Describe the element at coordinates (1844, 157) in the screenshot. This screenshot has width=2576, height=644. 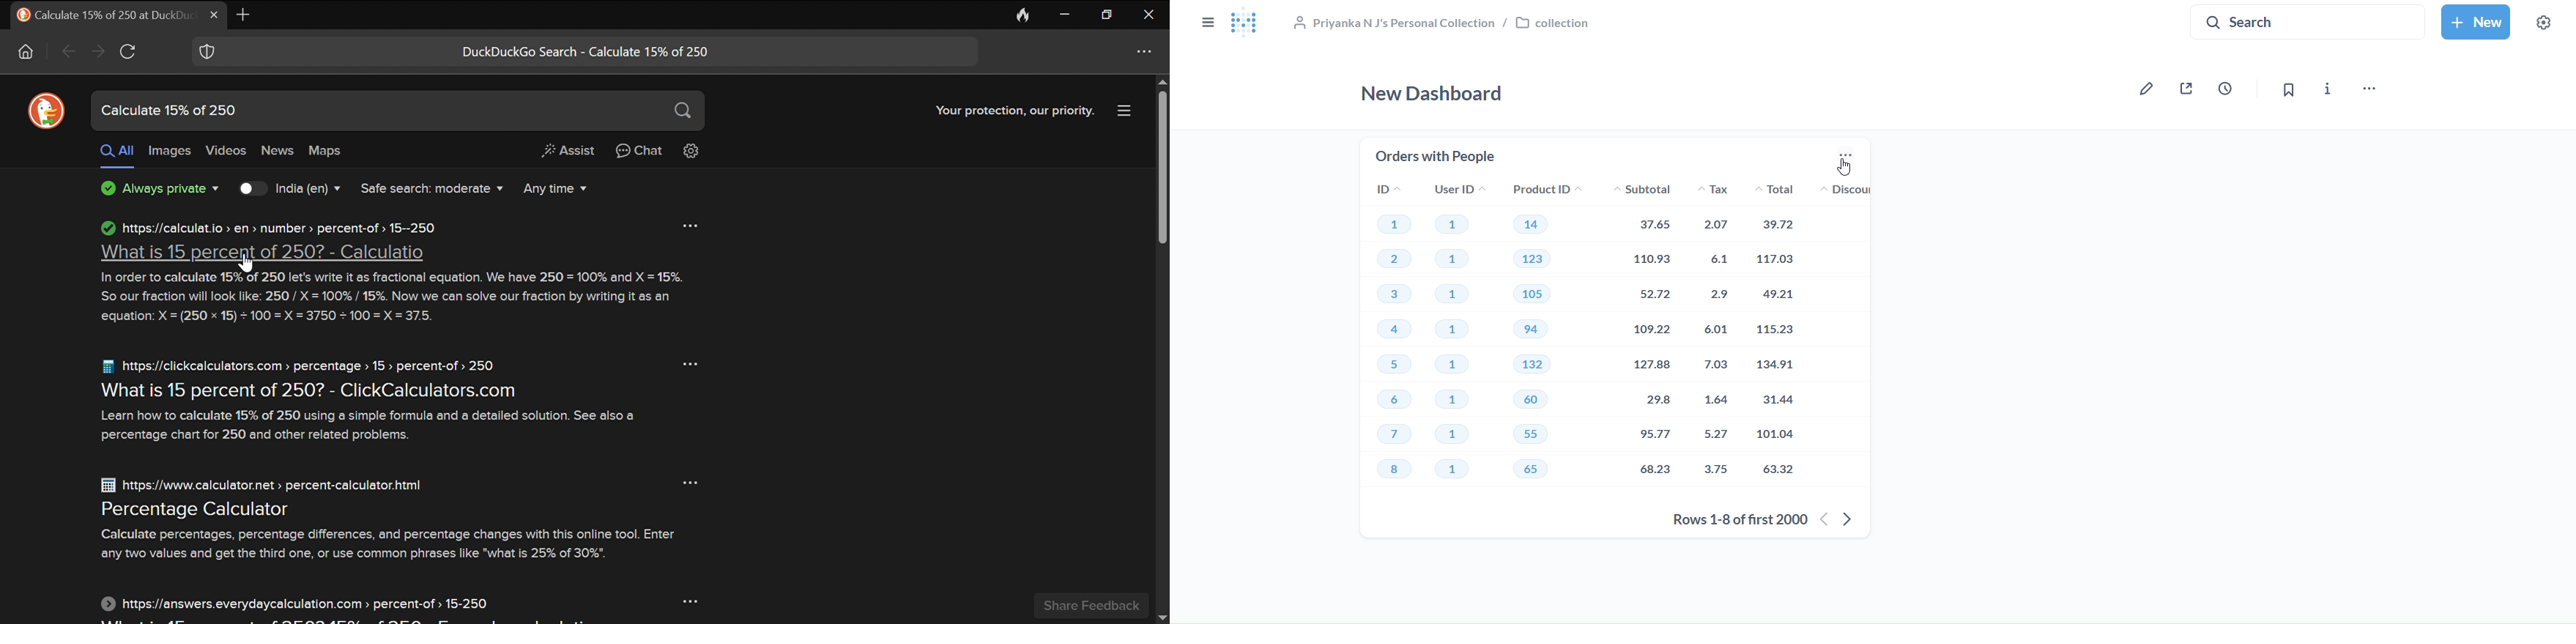
I see `more` at that location.